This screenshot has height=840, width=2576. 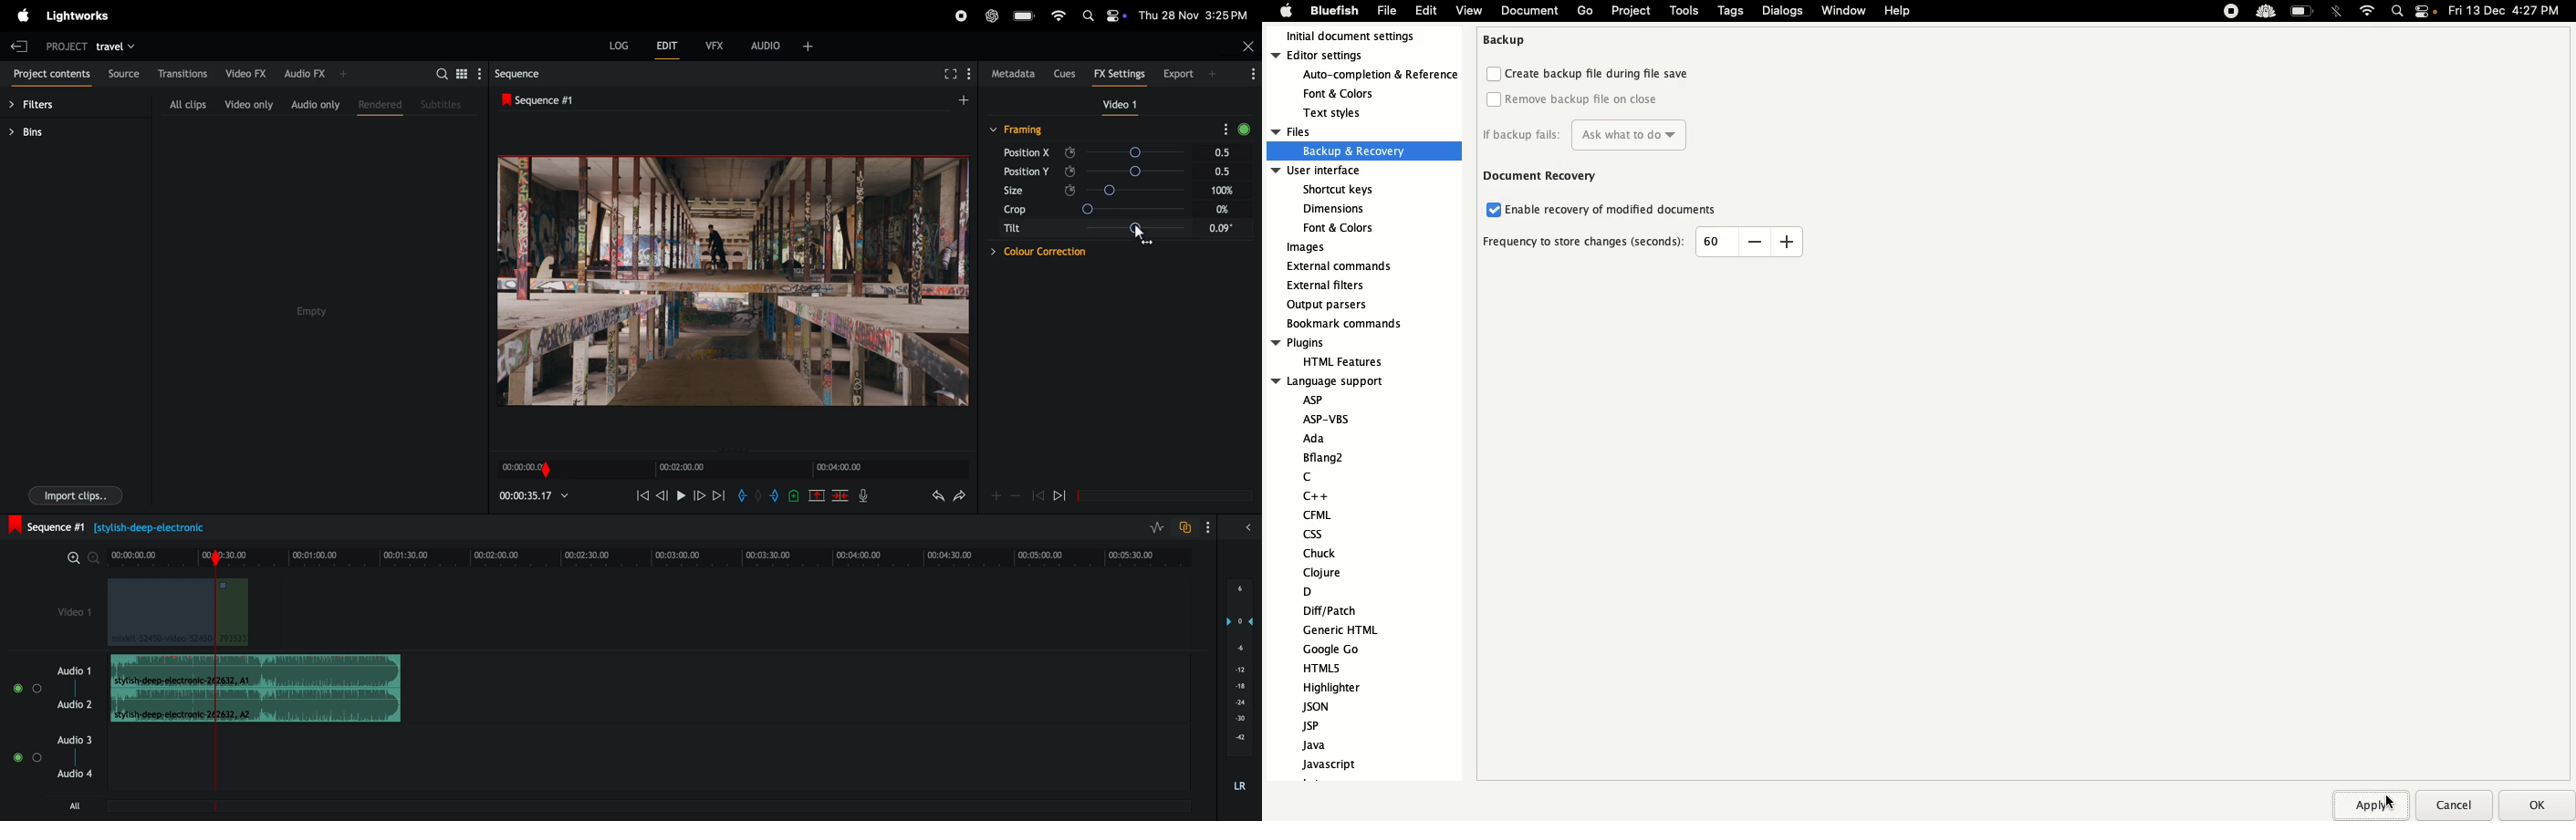 What do you see at coordinates (1542, 177) in the screenshot?
I see `Document recovery` at bounding box center [1542, 177].